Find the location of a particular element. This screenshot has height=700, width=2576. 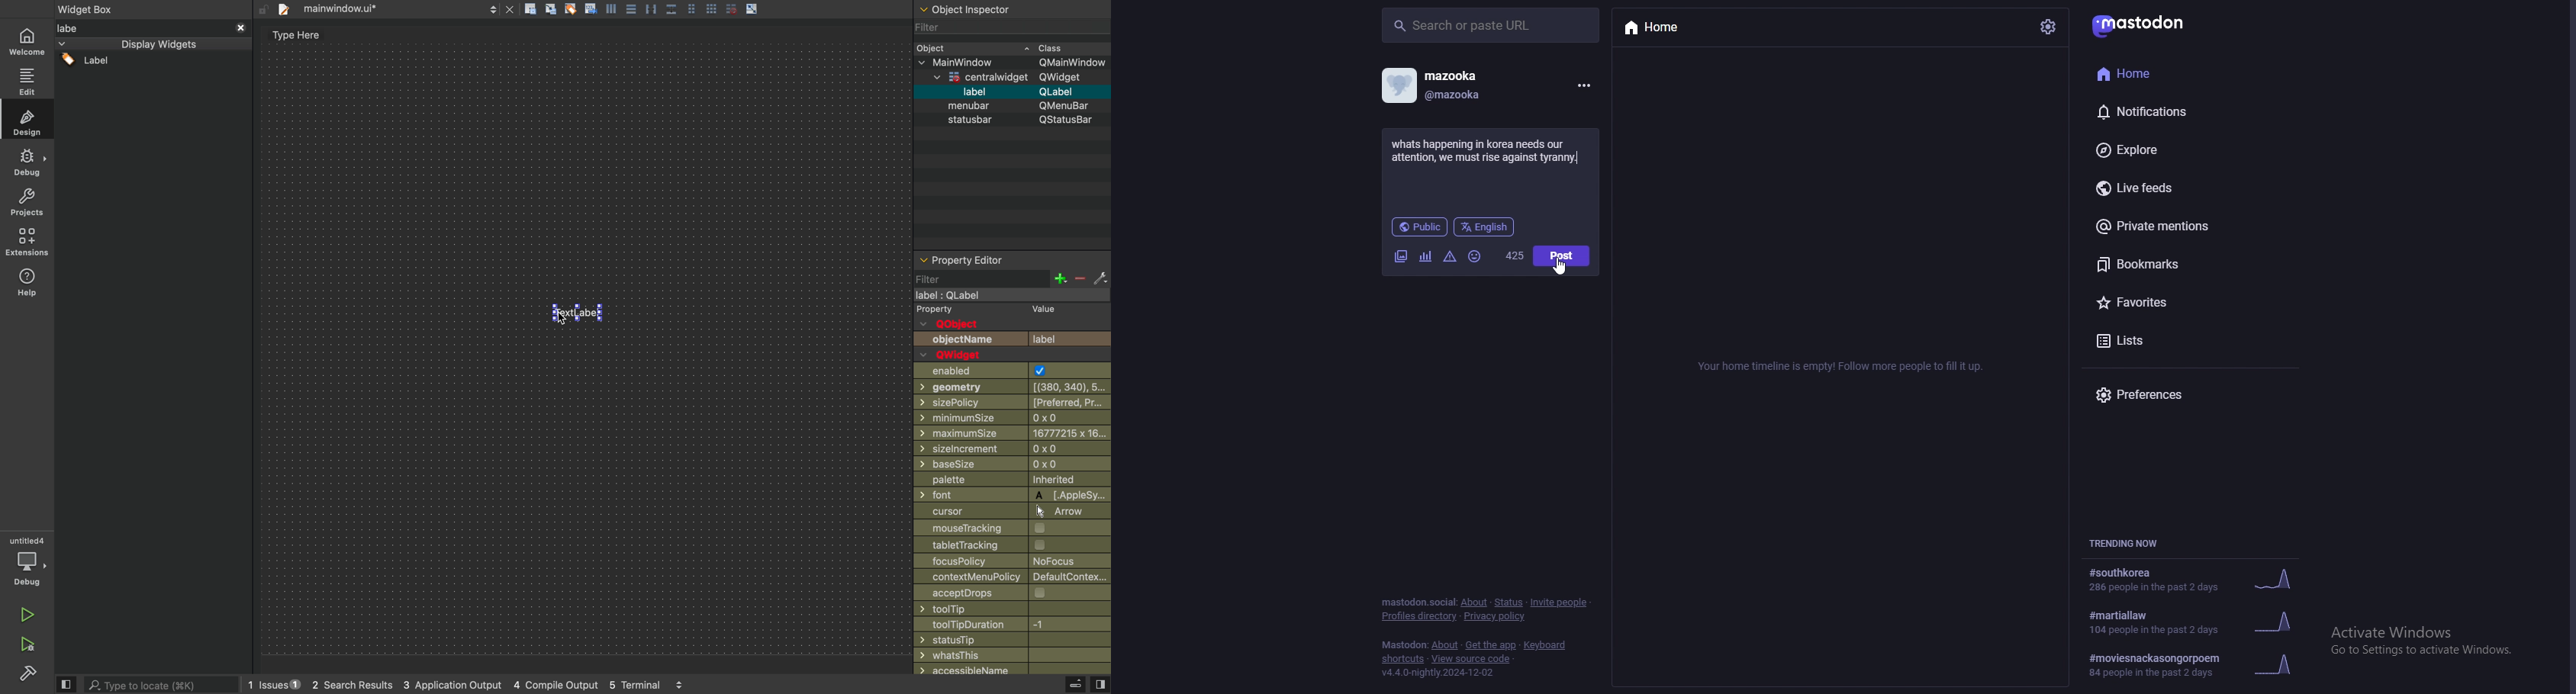

Windows activation prompt is located at coordinates (2422, 638).